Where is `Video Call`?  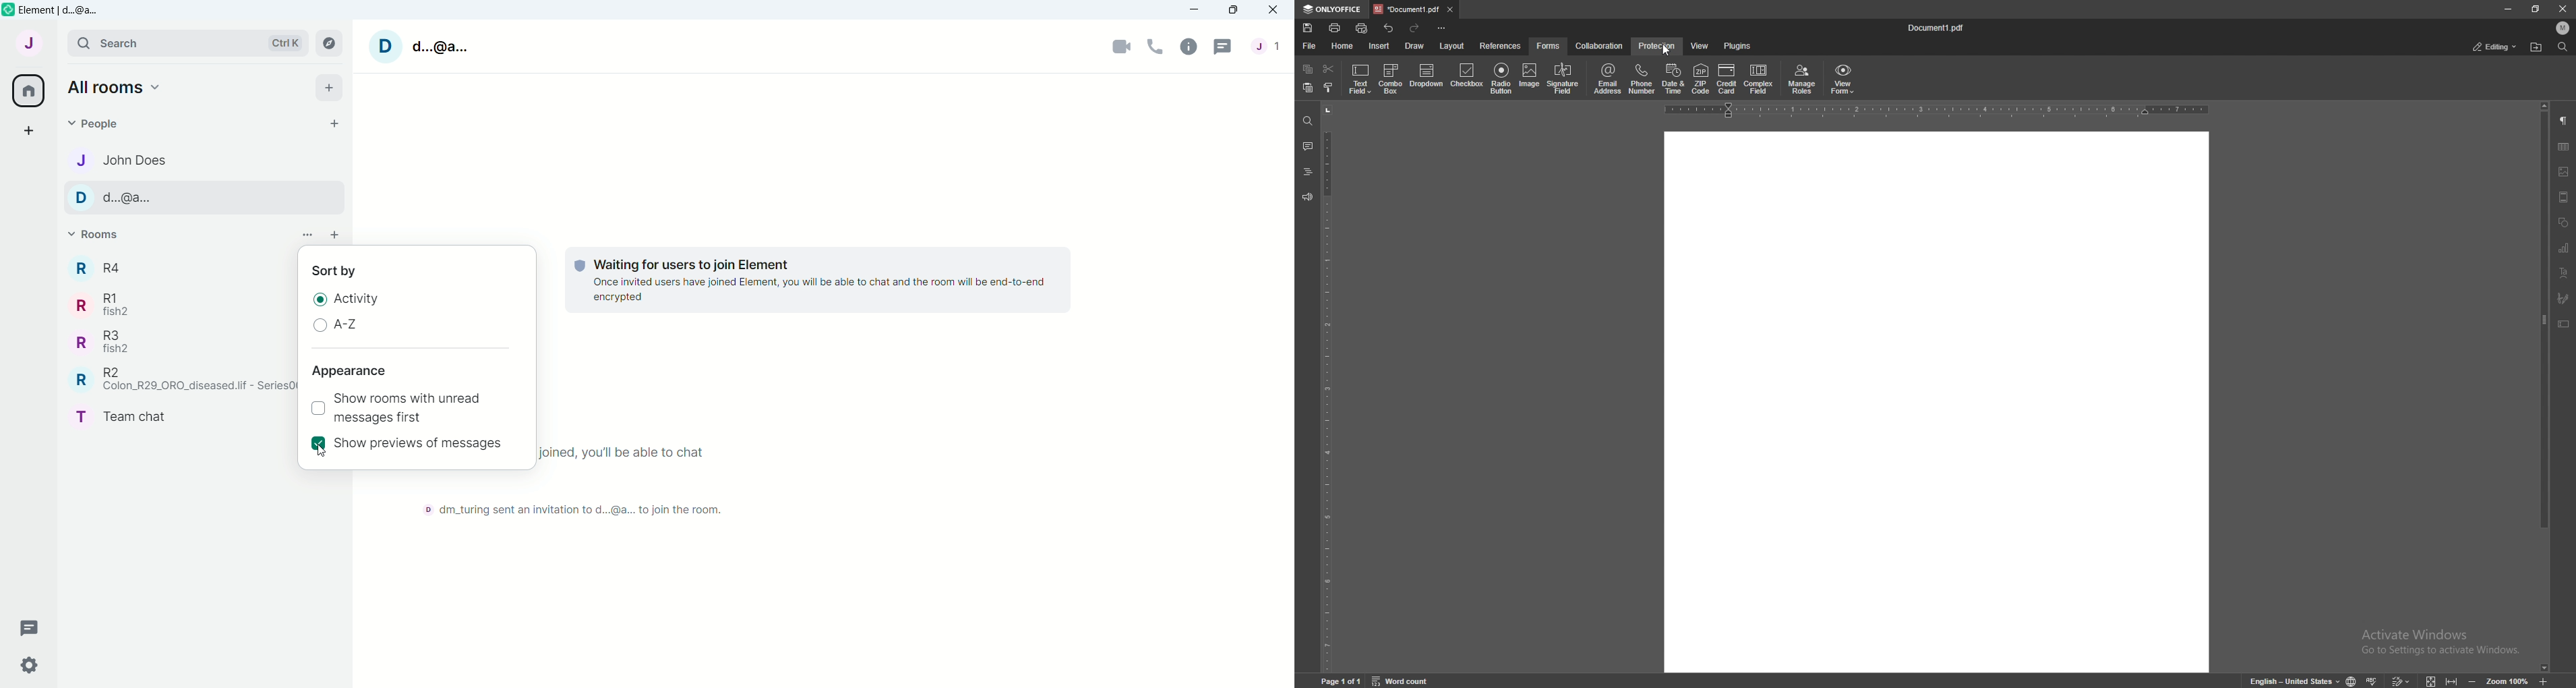 Video Call is located at coordinates (1120, 46).